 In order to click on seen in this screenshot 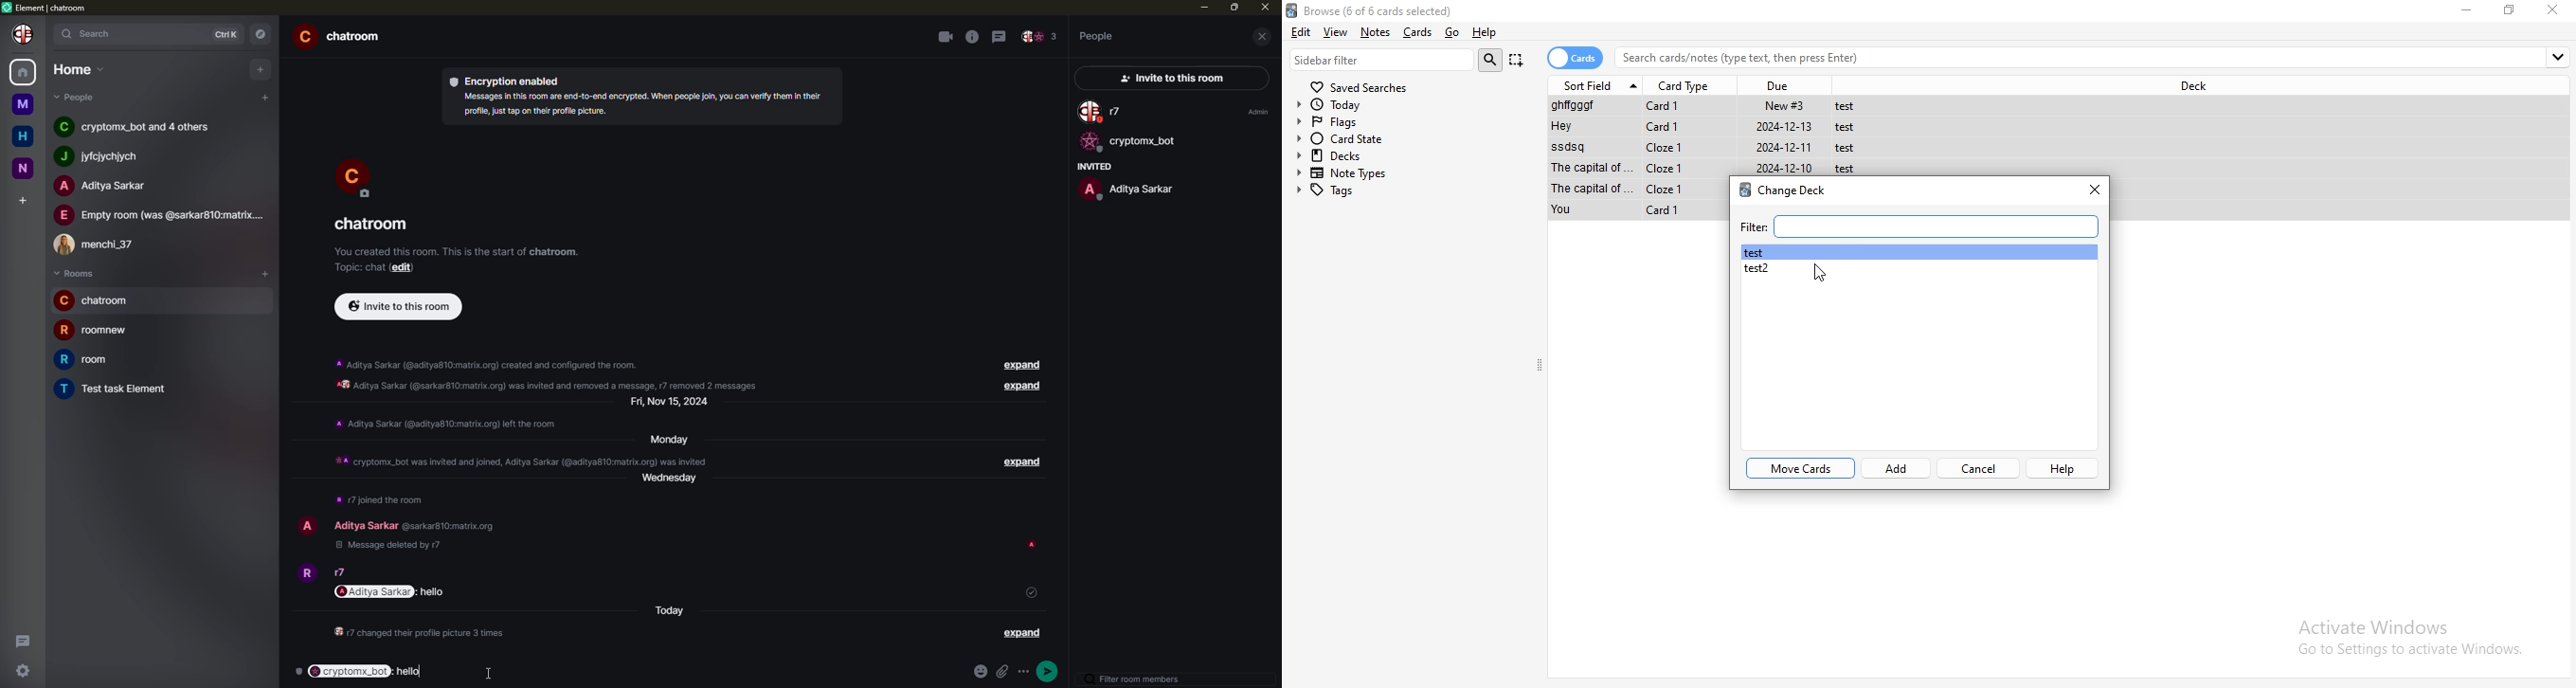, I will do `click(1034, 546)`.